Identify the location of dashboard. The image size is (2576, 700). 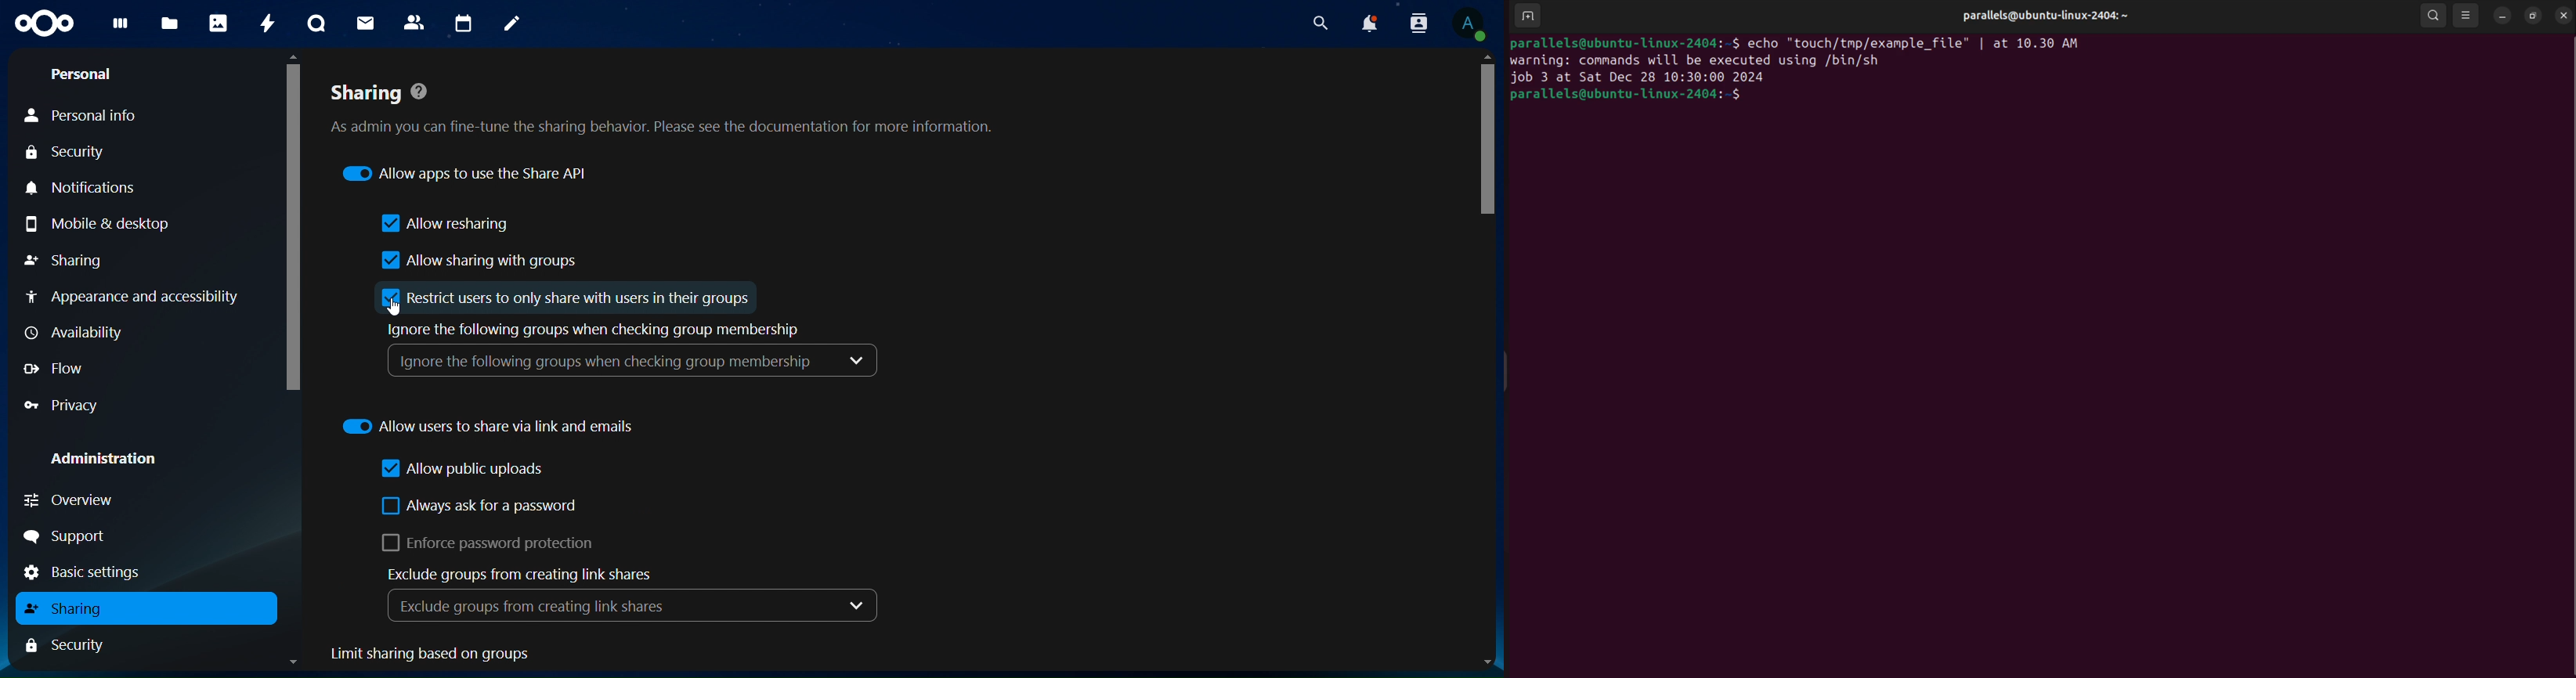
(119, 26).